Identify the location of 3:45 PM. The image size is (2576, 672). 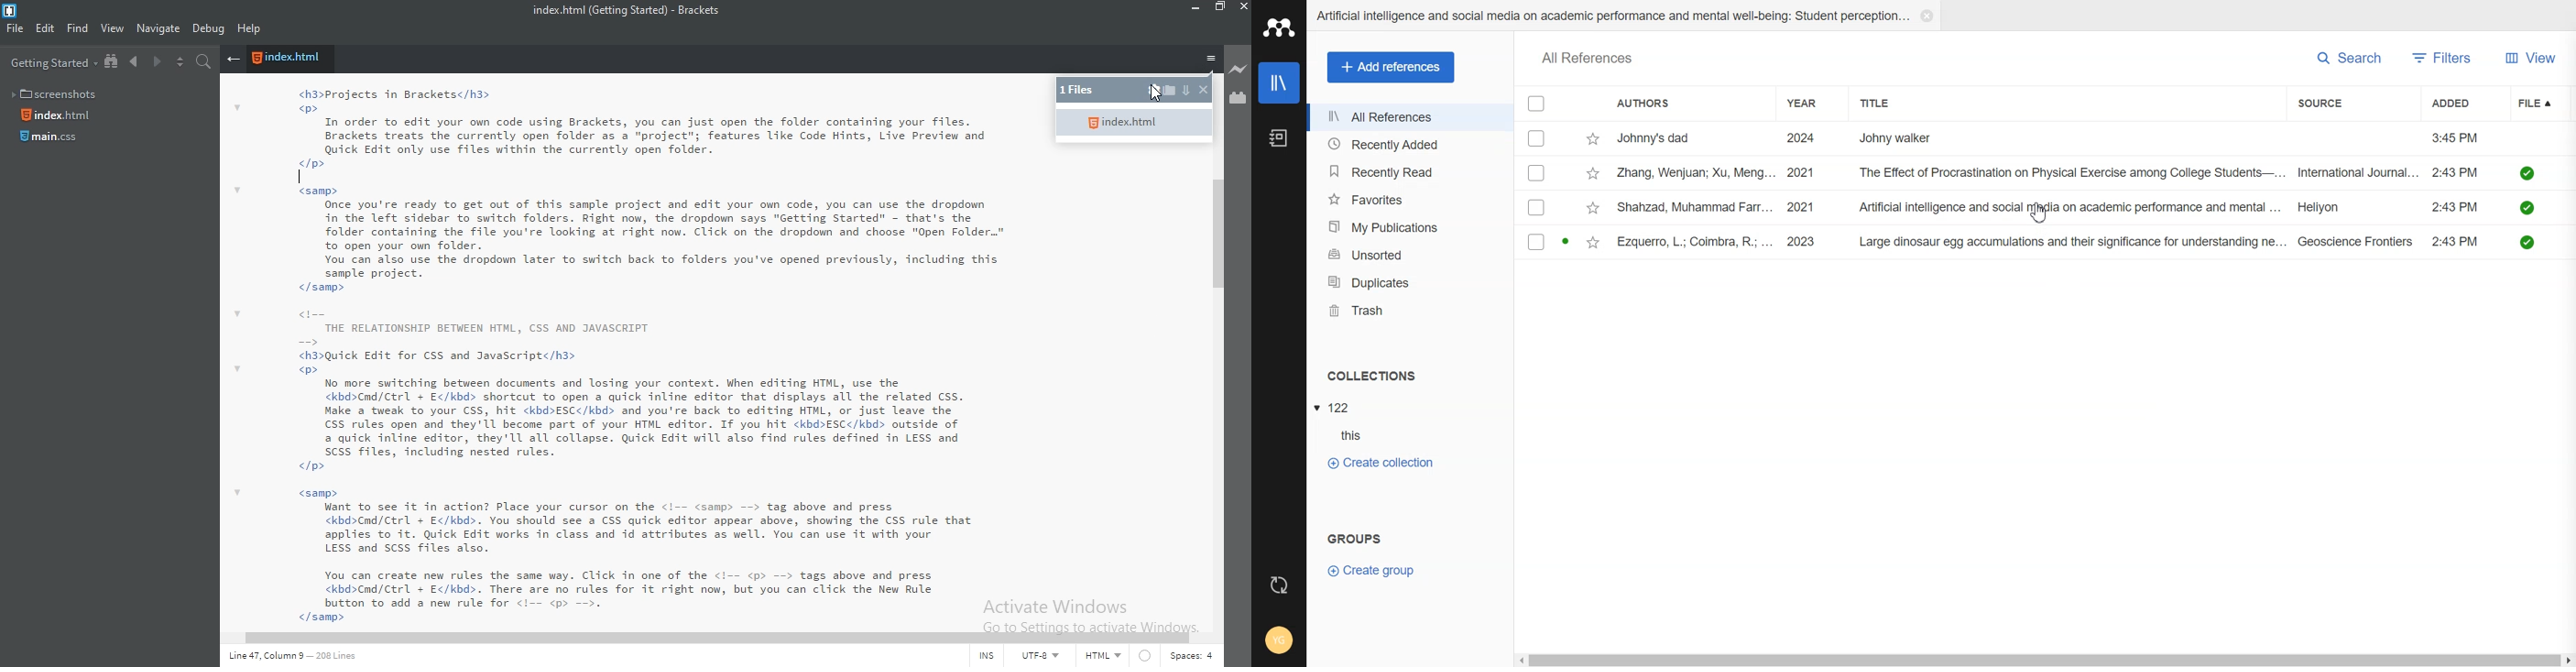
(2456, 138).